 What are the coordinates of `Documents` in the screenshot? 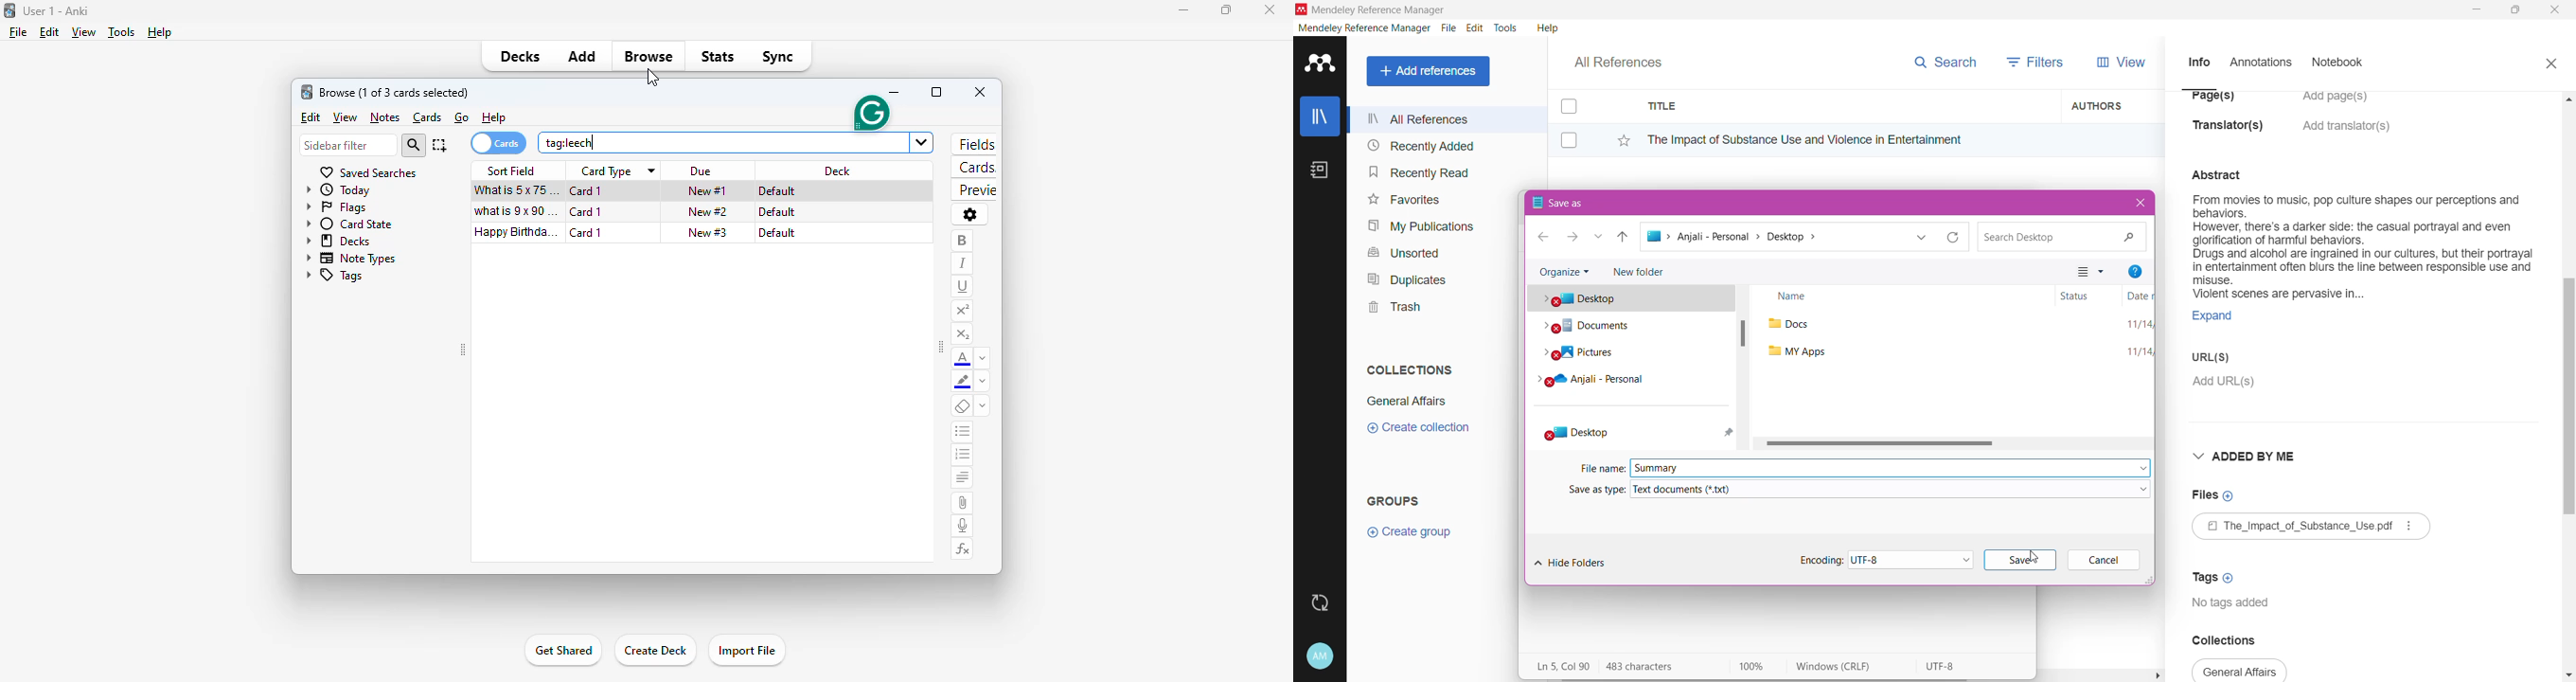 It's located at (1594, 328).